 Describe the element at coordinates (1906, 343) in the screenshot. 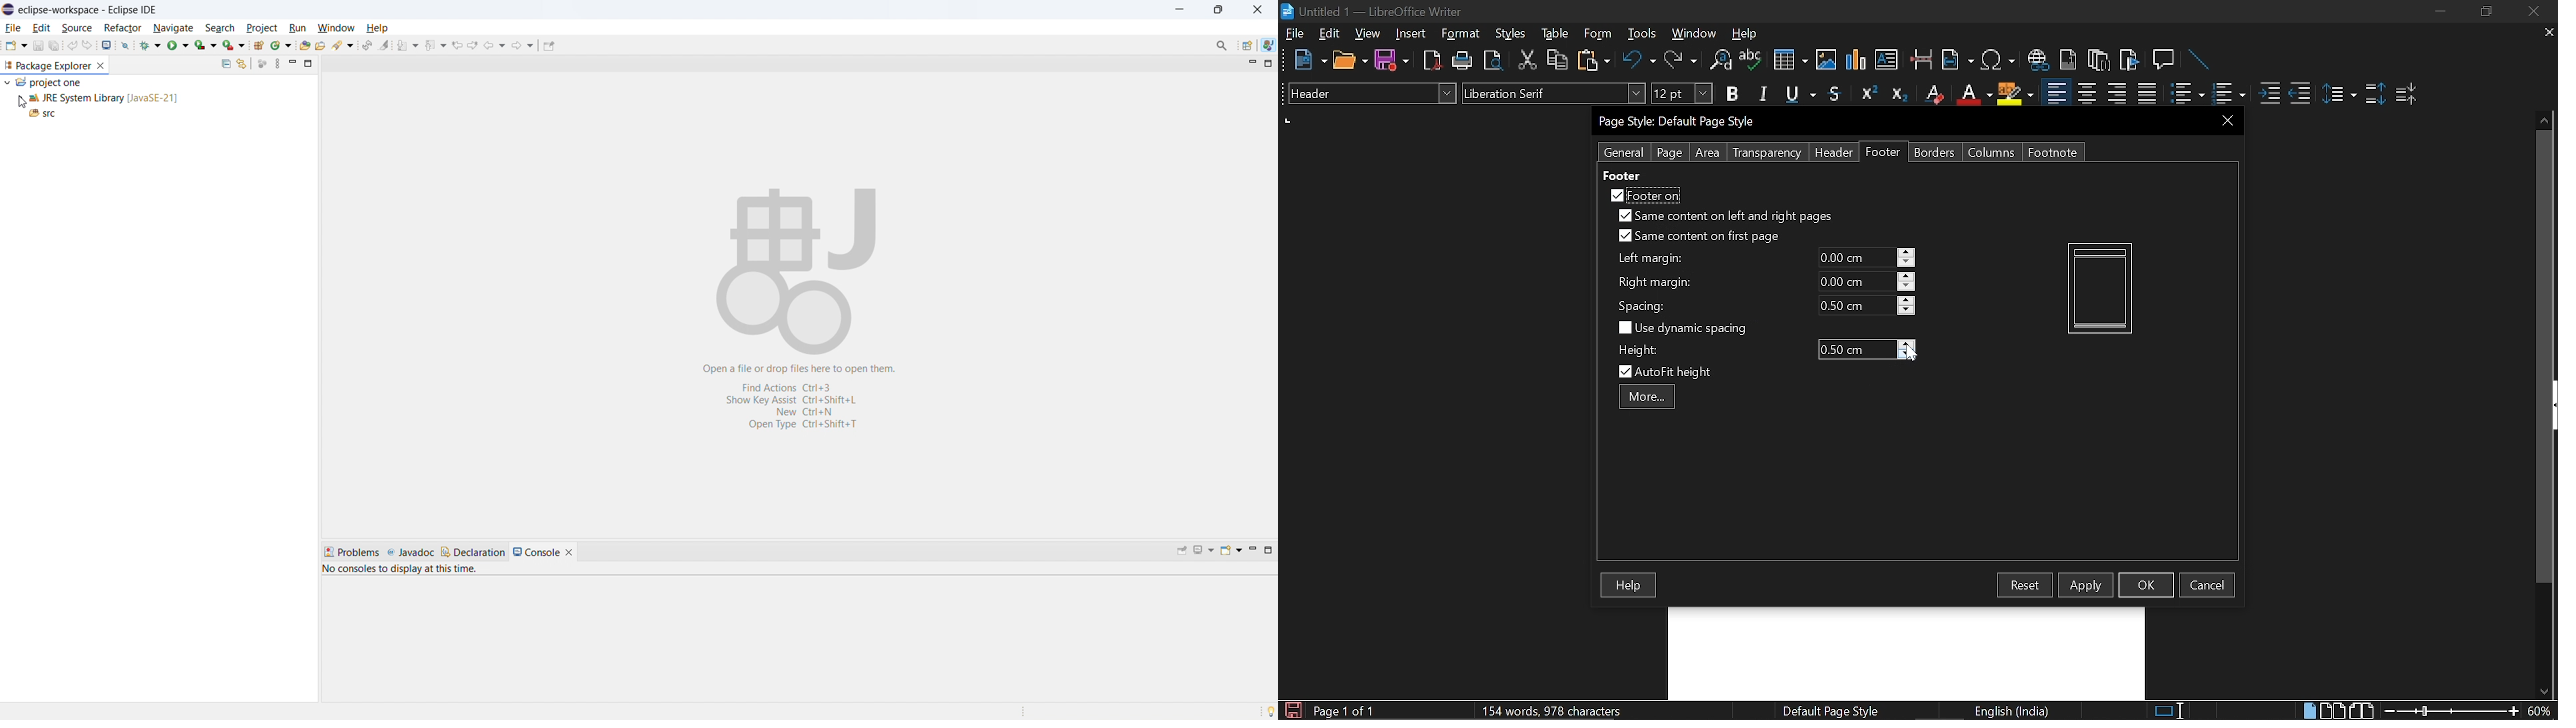

I see `Increase height hey Cortana` at that location.